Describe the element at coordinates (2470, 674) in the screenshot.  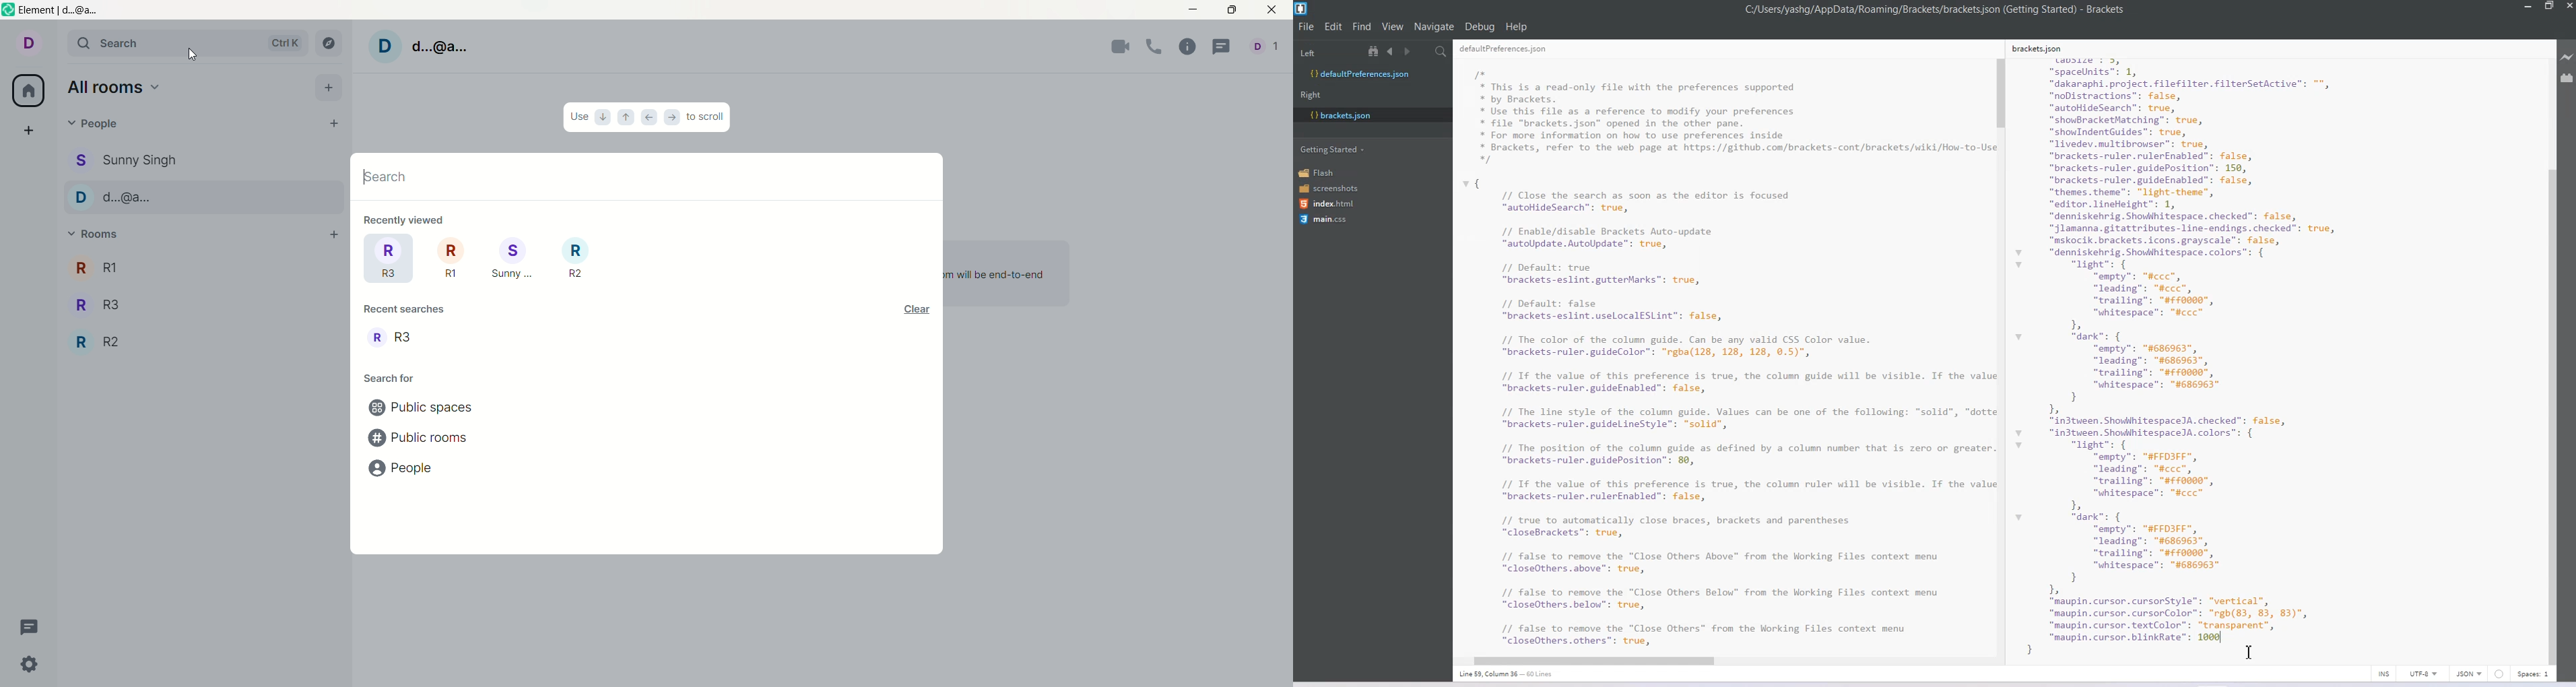
I see `JSON` at that location.